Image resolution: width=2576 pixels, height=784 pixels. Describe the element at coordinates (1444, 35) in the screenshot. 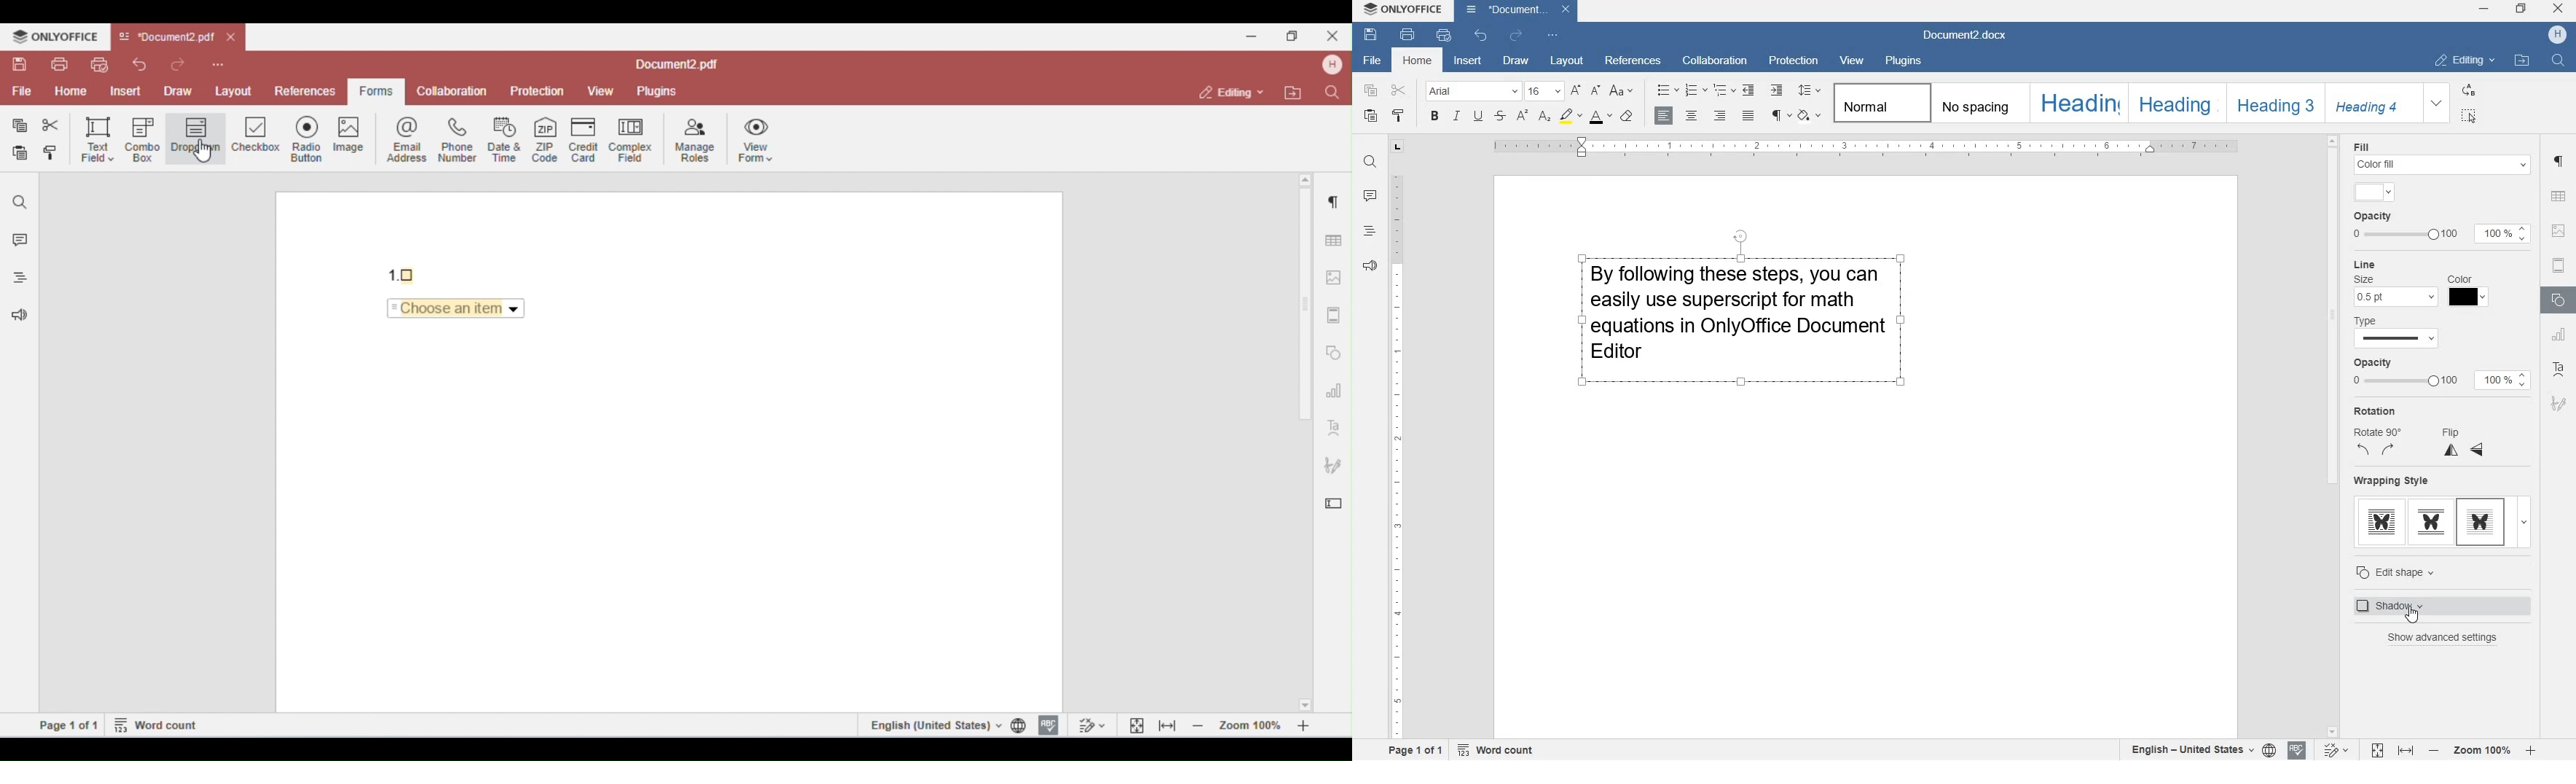

I see `quick print` at that location.